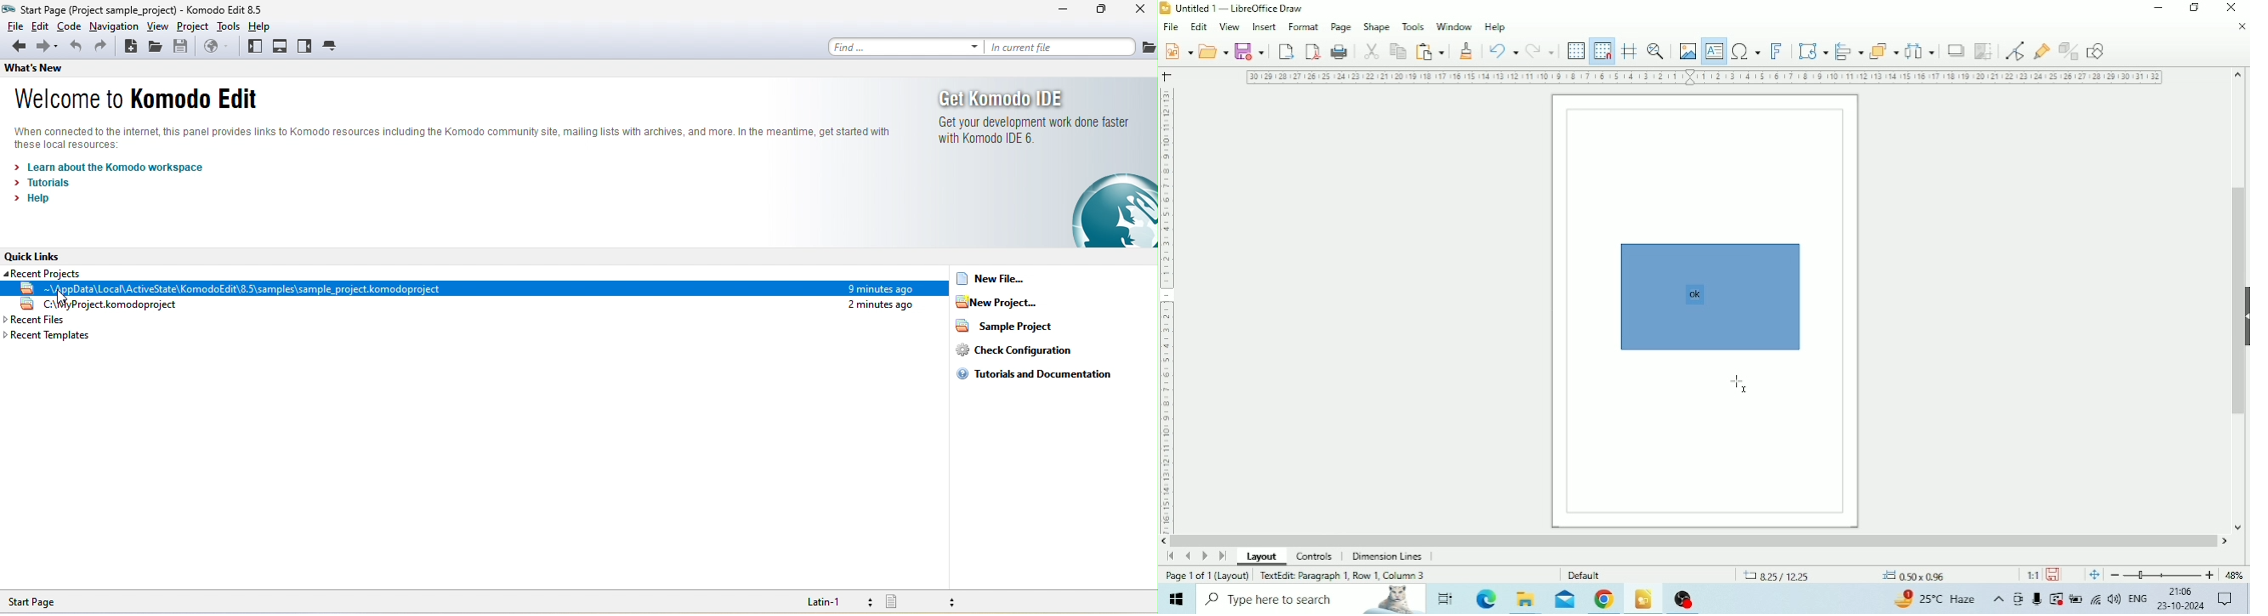 This screenshot has width=2268, height=616. What do you see at coordinates (2182, 607) in the screenshot?
I see `Date` at bounding box center [2182, 607].